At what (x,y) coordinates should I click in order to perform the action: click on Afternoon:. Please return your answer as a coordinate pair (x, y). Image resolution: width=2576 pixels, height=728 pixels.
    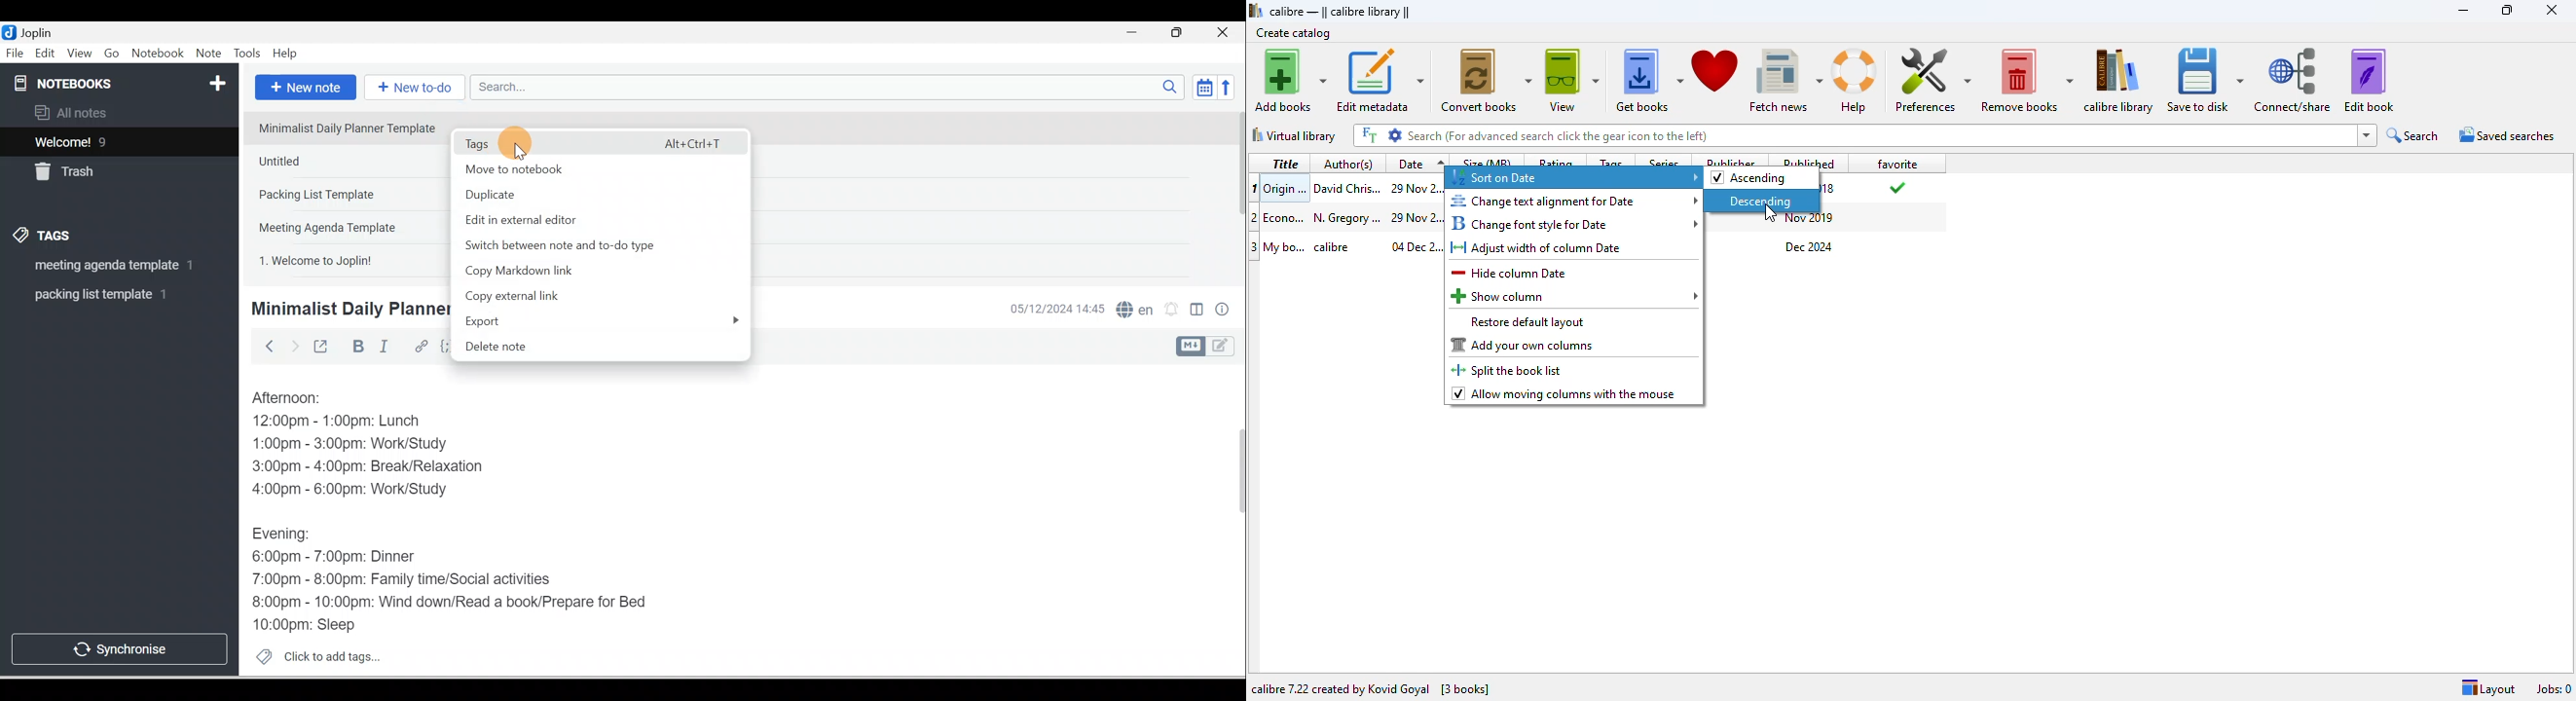
    Looking at the image, I should click on (295, 399).